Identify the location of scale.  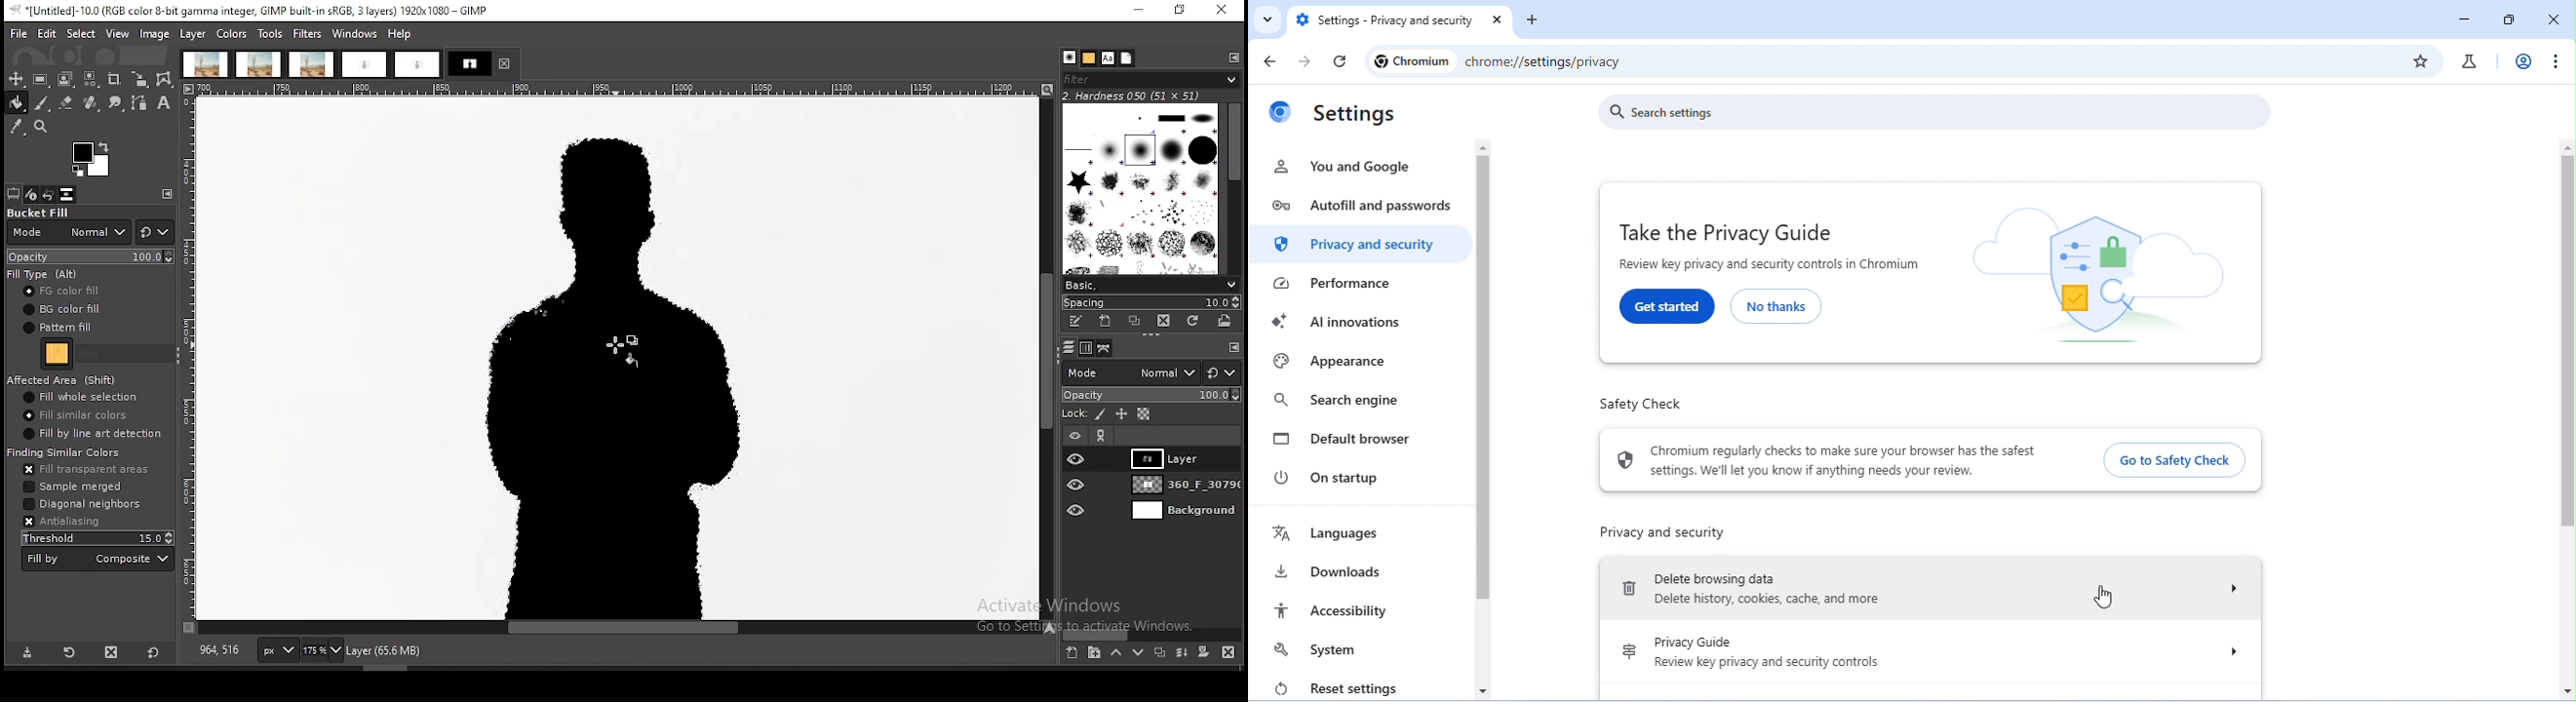
(621, 89).